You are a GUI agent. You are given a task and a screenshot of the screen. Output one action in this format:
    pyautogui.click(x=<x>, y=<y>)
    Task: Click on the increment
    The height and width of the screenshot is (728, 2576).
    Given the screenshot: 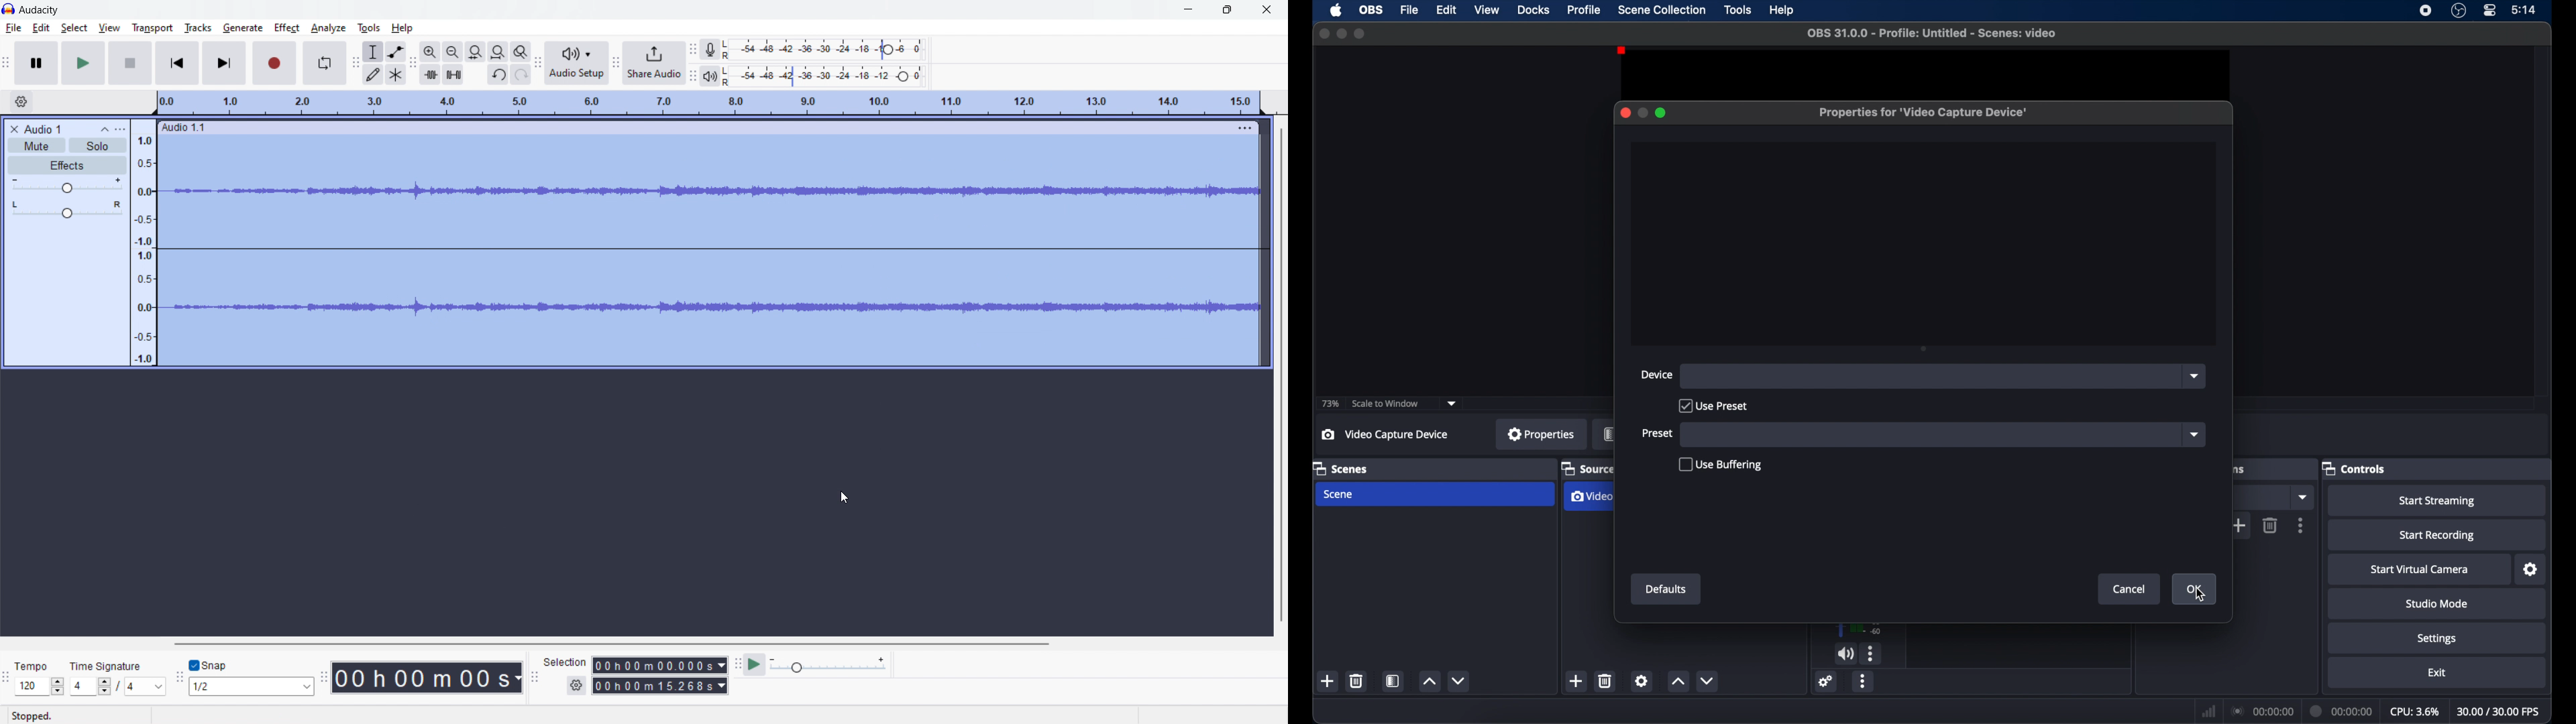 What is the action you would take?
    pyautogui.click(x=1677, y=682)
    